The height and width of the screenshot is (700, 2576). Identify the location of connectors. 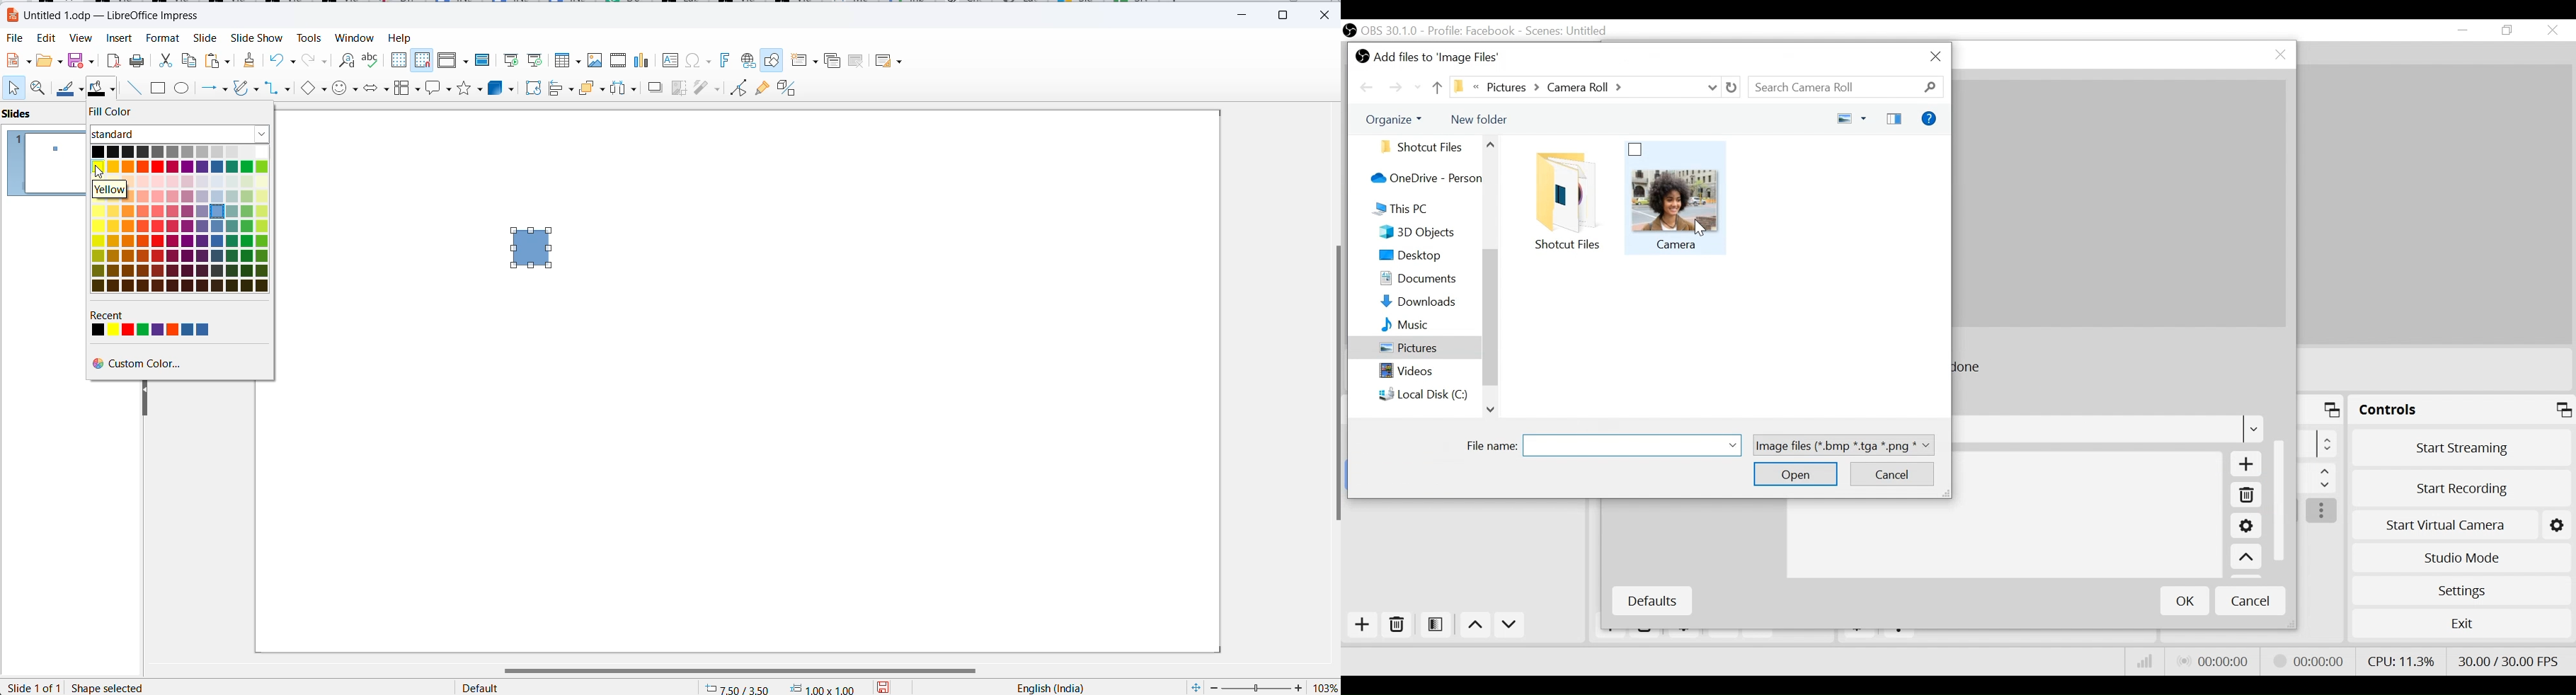
(277, 89).